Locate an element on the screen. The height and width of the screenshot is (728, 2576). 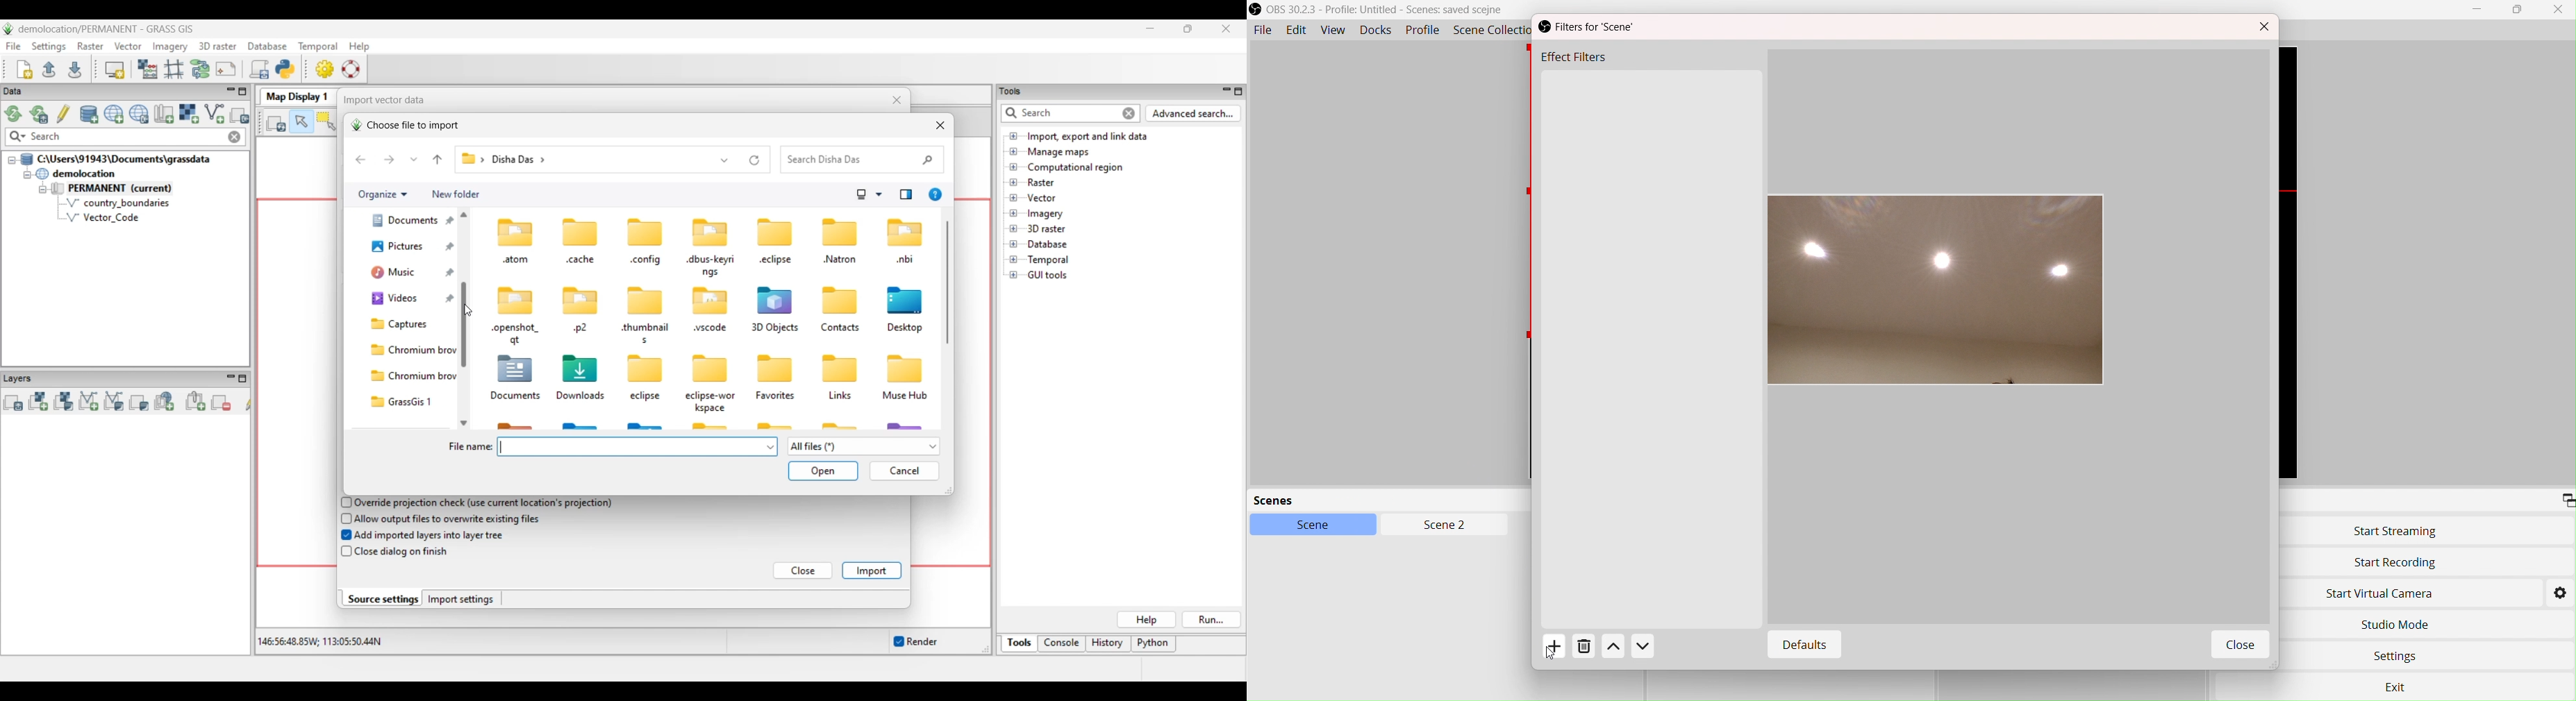
Start Recording is located at coordinates (2396, 563).